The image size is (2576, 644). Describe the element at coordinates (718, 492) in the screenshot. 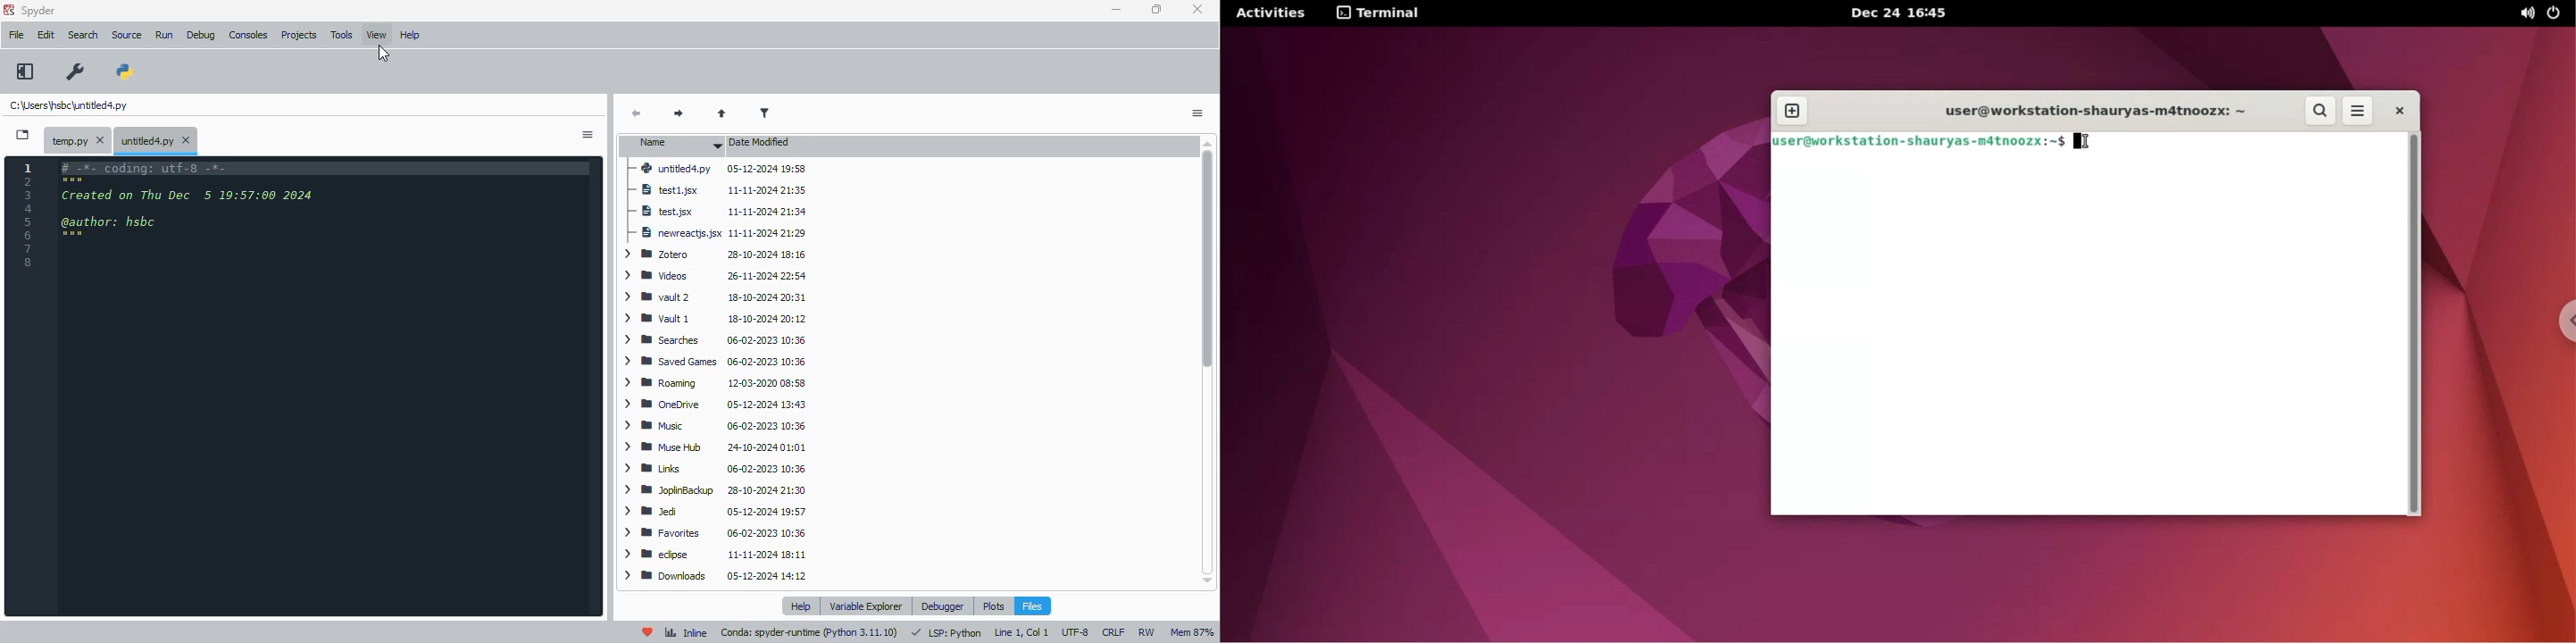

I see `JoplinBackup` at that location.